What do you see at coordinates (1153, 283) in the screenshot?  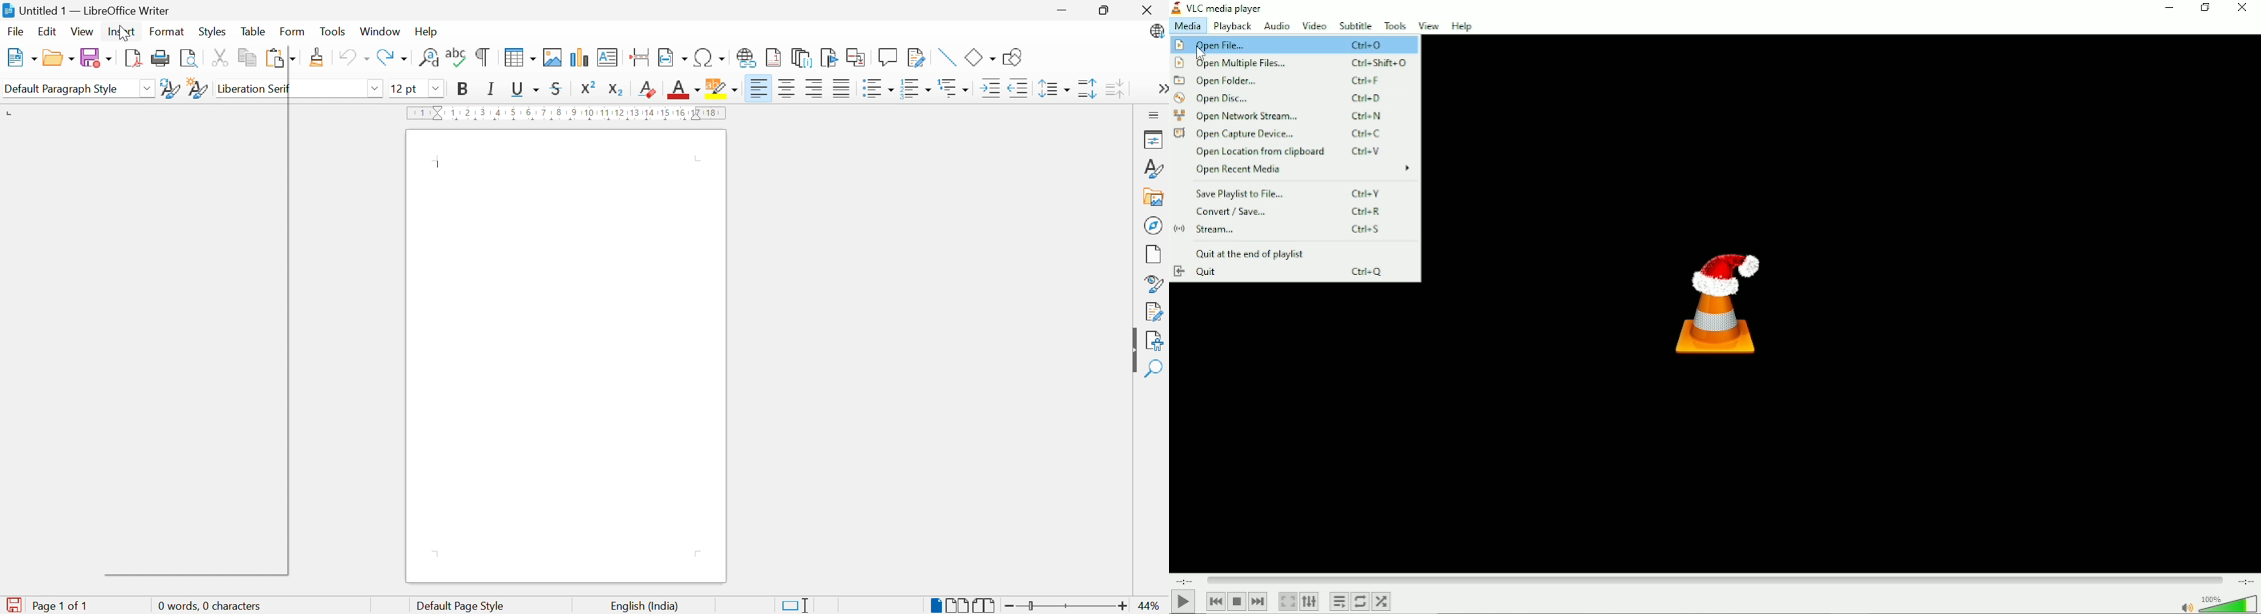 I see `Style` at bounding box center [1153, 283].